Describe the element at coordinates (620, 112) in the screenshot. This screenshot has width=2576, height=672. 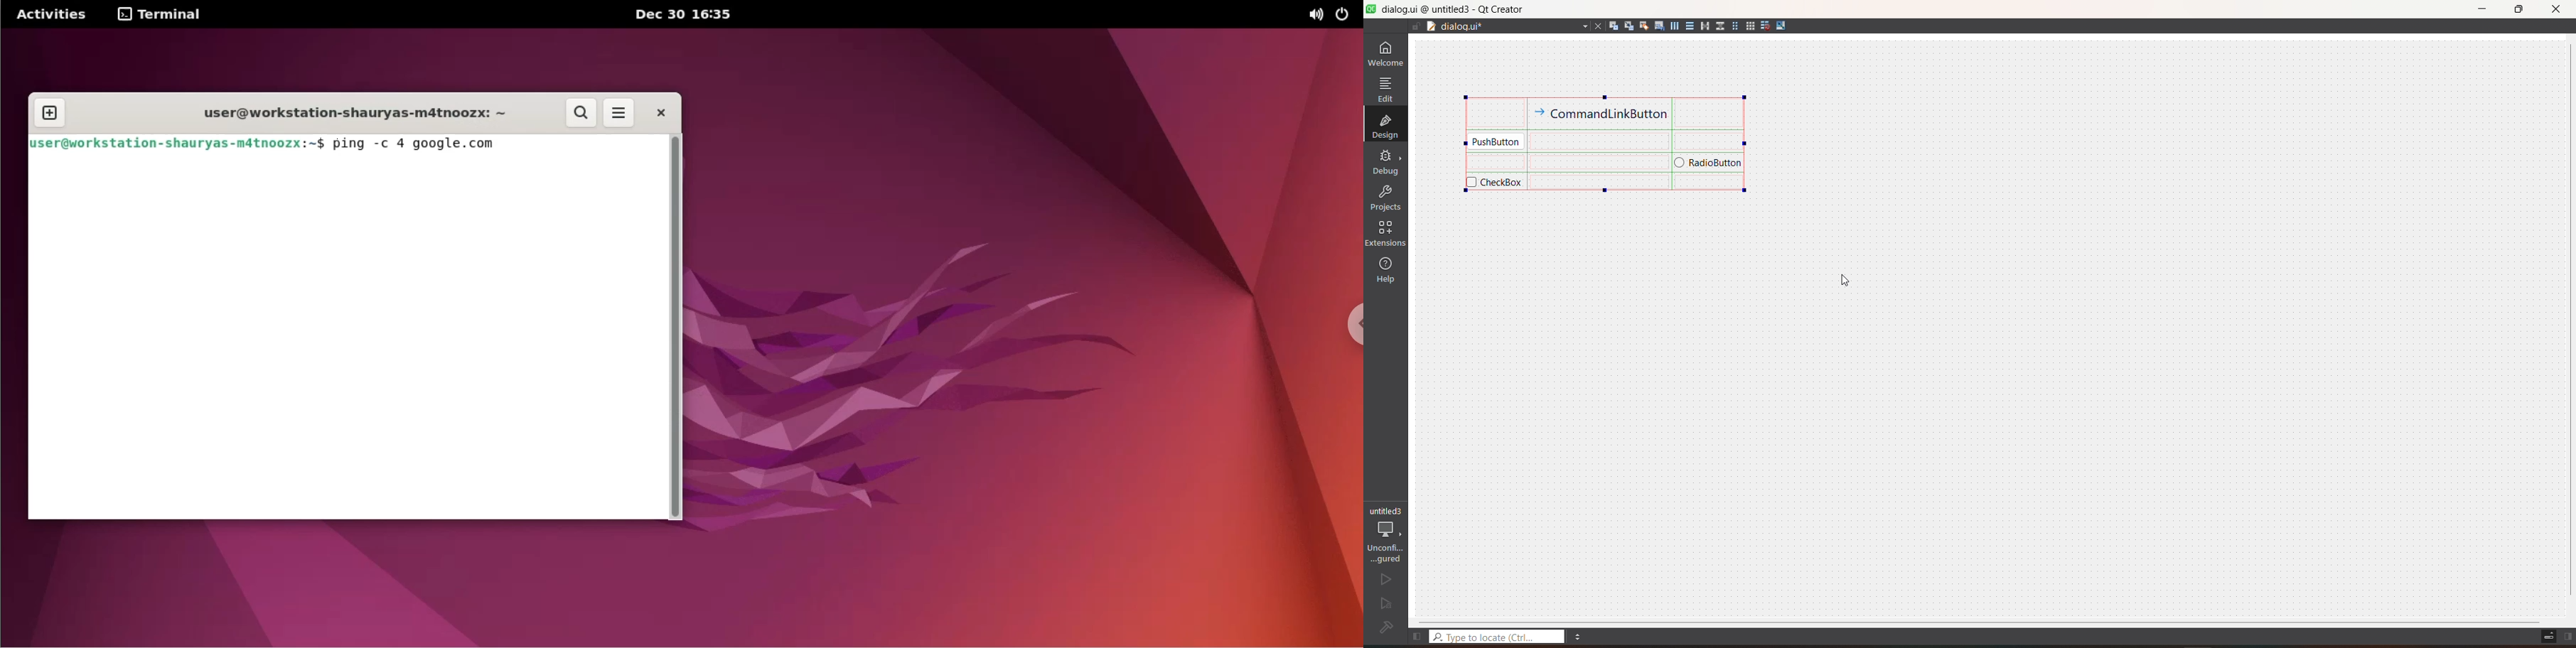
I see `more options` at that location.